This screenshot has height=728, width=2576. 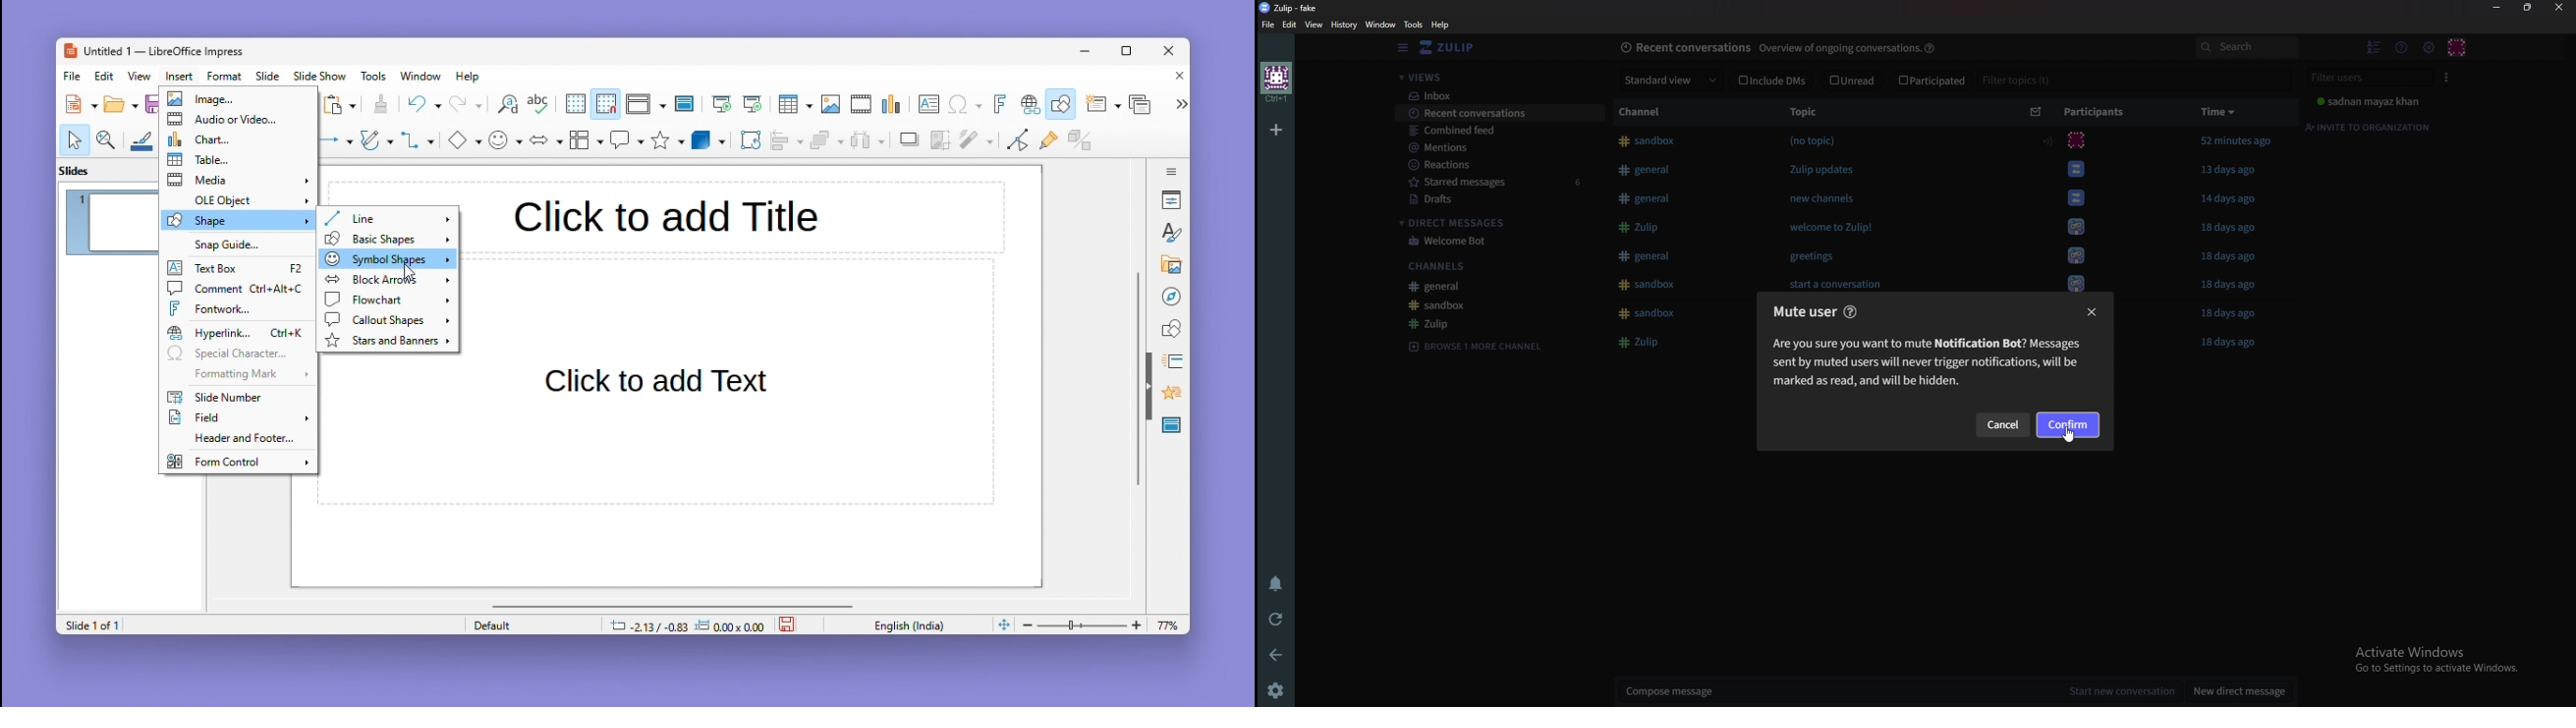 I want to click on Filter, so click(x=975, y=145).